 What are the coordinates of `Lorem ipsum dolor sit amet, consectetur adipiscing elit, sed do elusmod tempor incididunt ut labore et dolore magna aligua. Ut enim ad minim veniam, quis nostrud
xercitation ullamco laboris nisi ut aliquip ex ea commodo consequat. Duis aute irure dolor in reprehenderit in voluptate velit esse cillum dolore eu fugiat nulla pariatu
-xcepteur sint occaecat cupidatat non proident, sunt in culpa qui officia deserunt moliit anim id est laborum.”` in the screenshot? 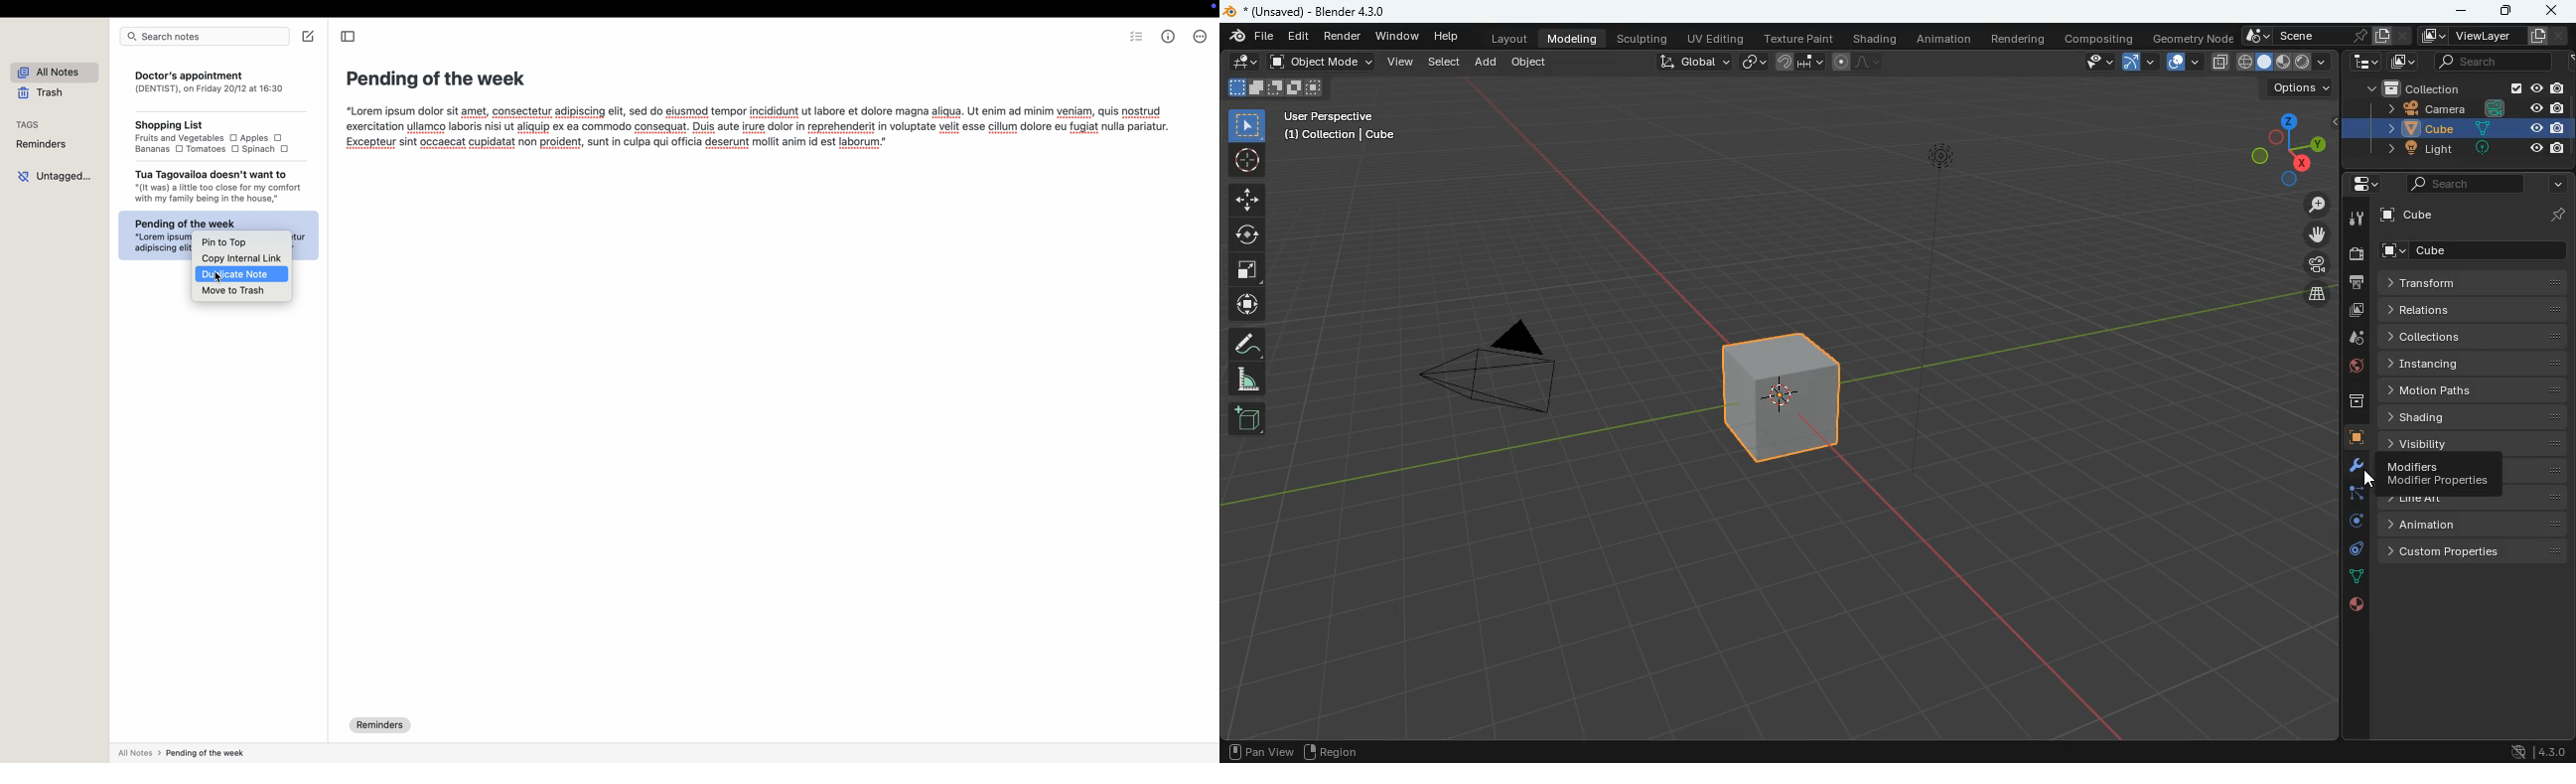 It's located at (759, 137).